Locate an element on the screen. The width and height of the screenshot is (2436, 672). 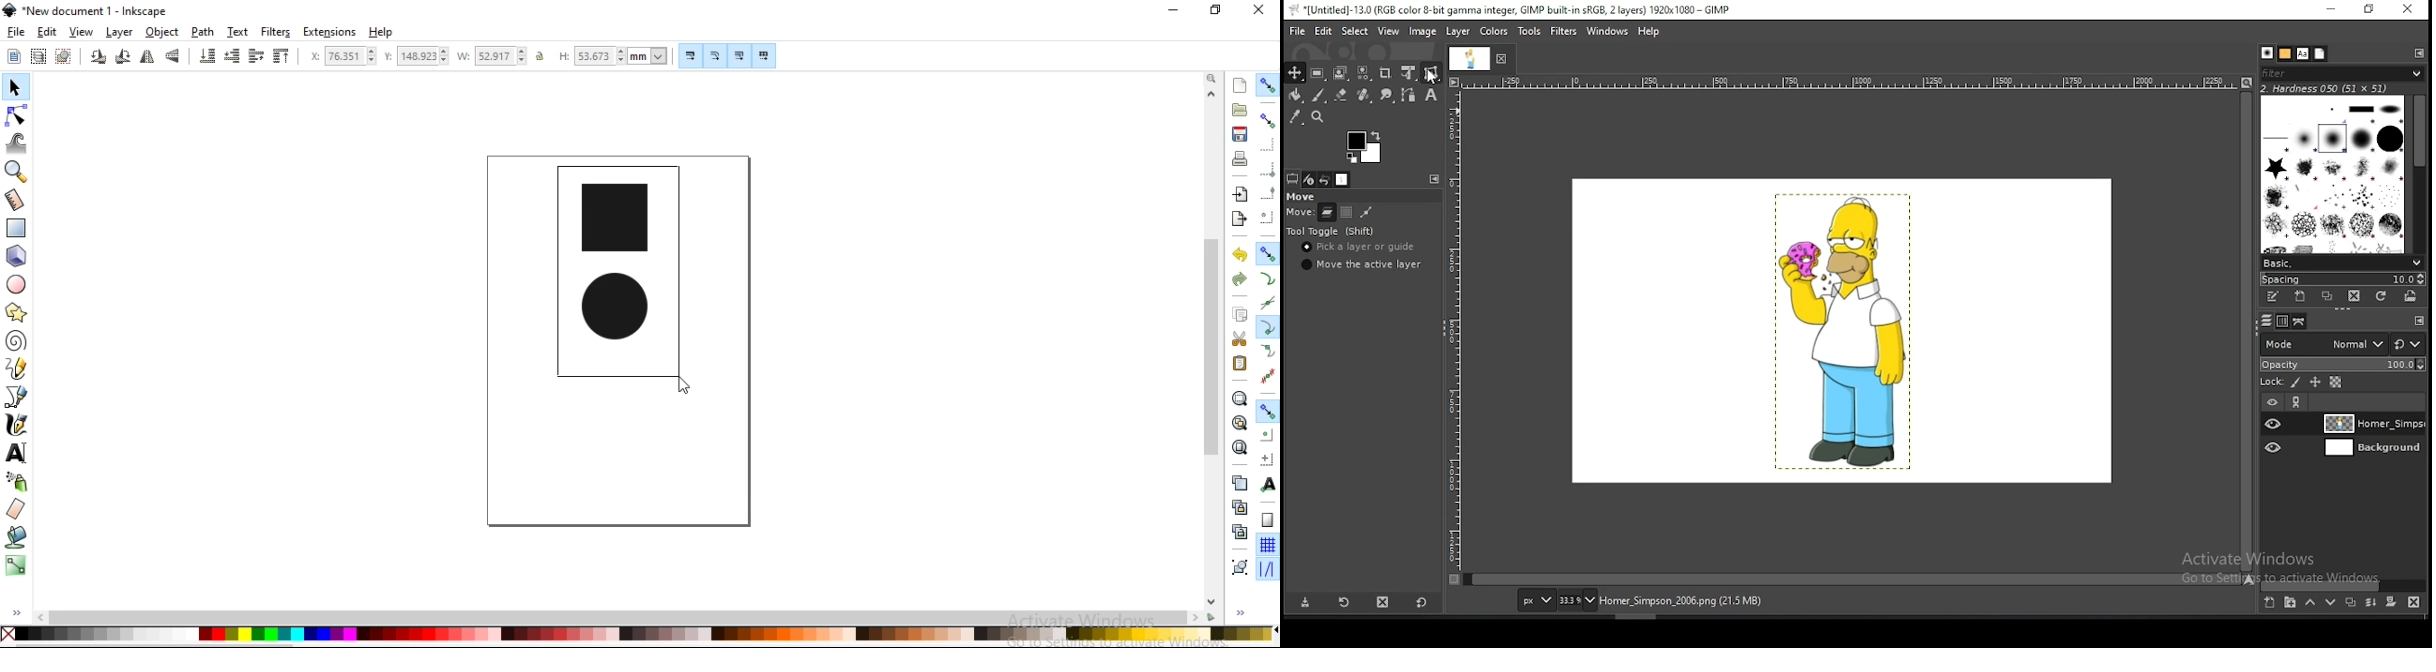
create rectangles and squares is located at coordinates (16, 228).